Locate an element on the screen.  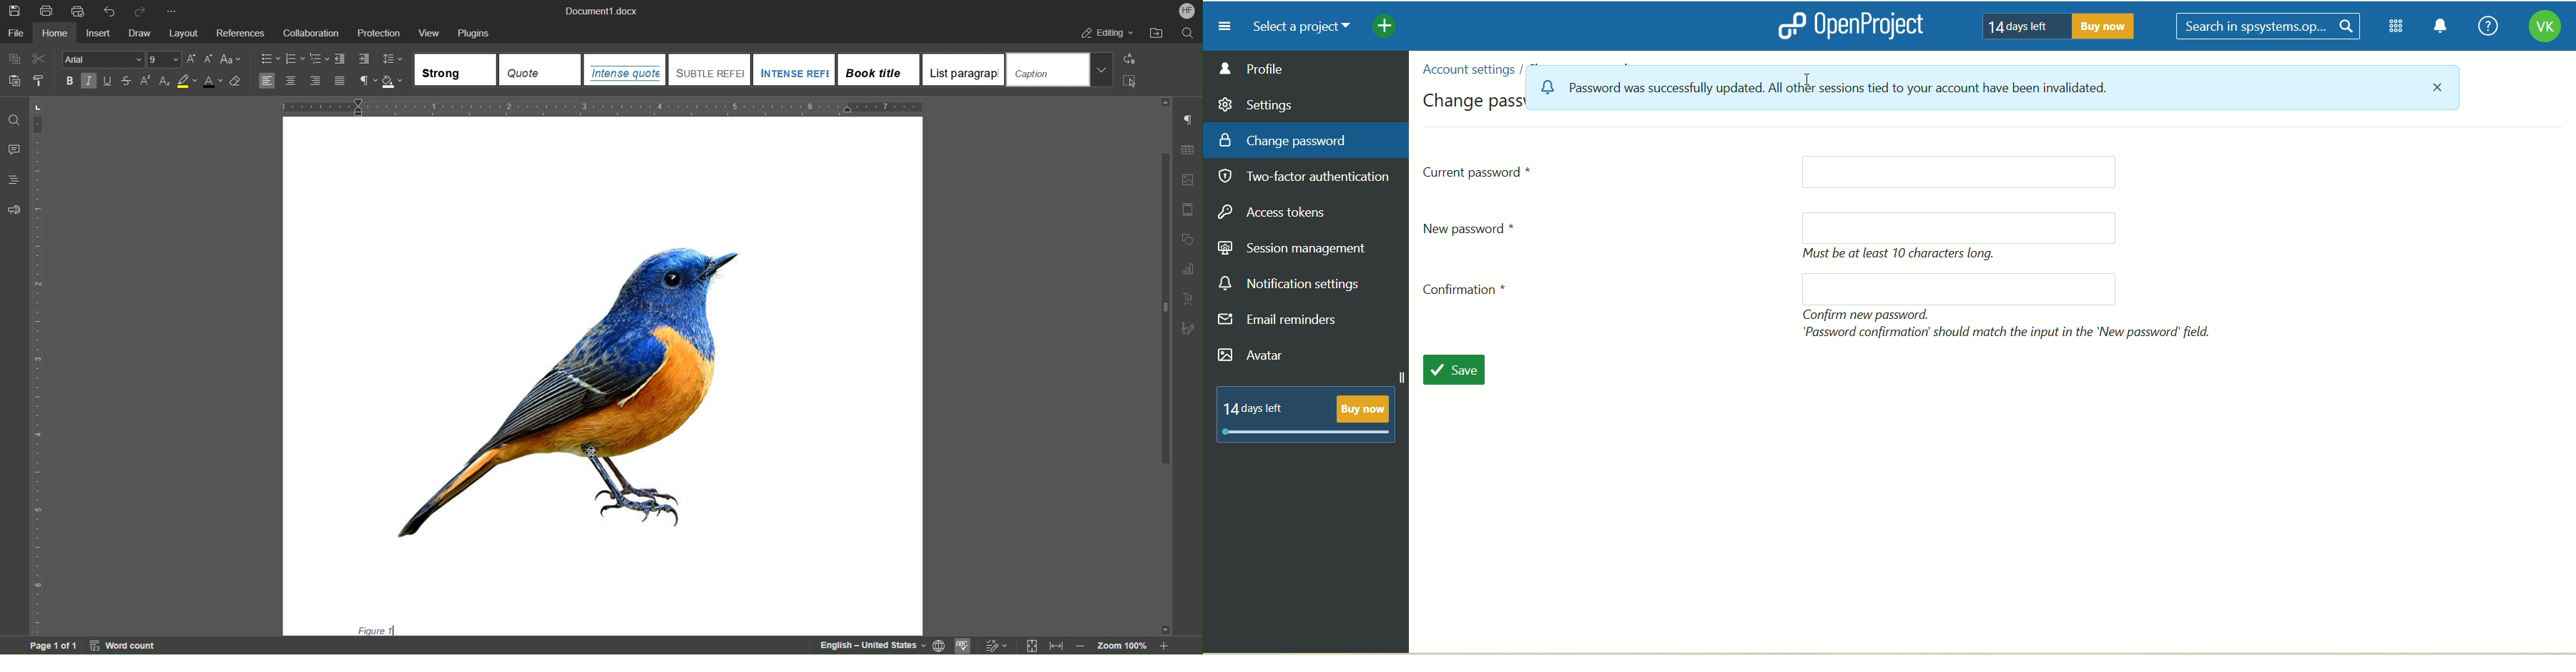
Headings is located at coordinates (14, 181).